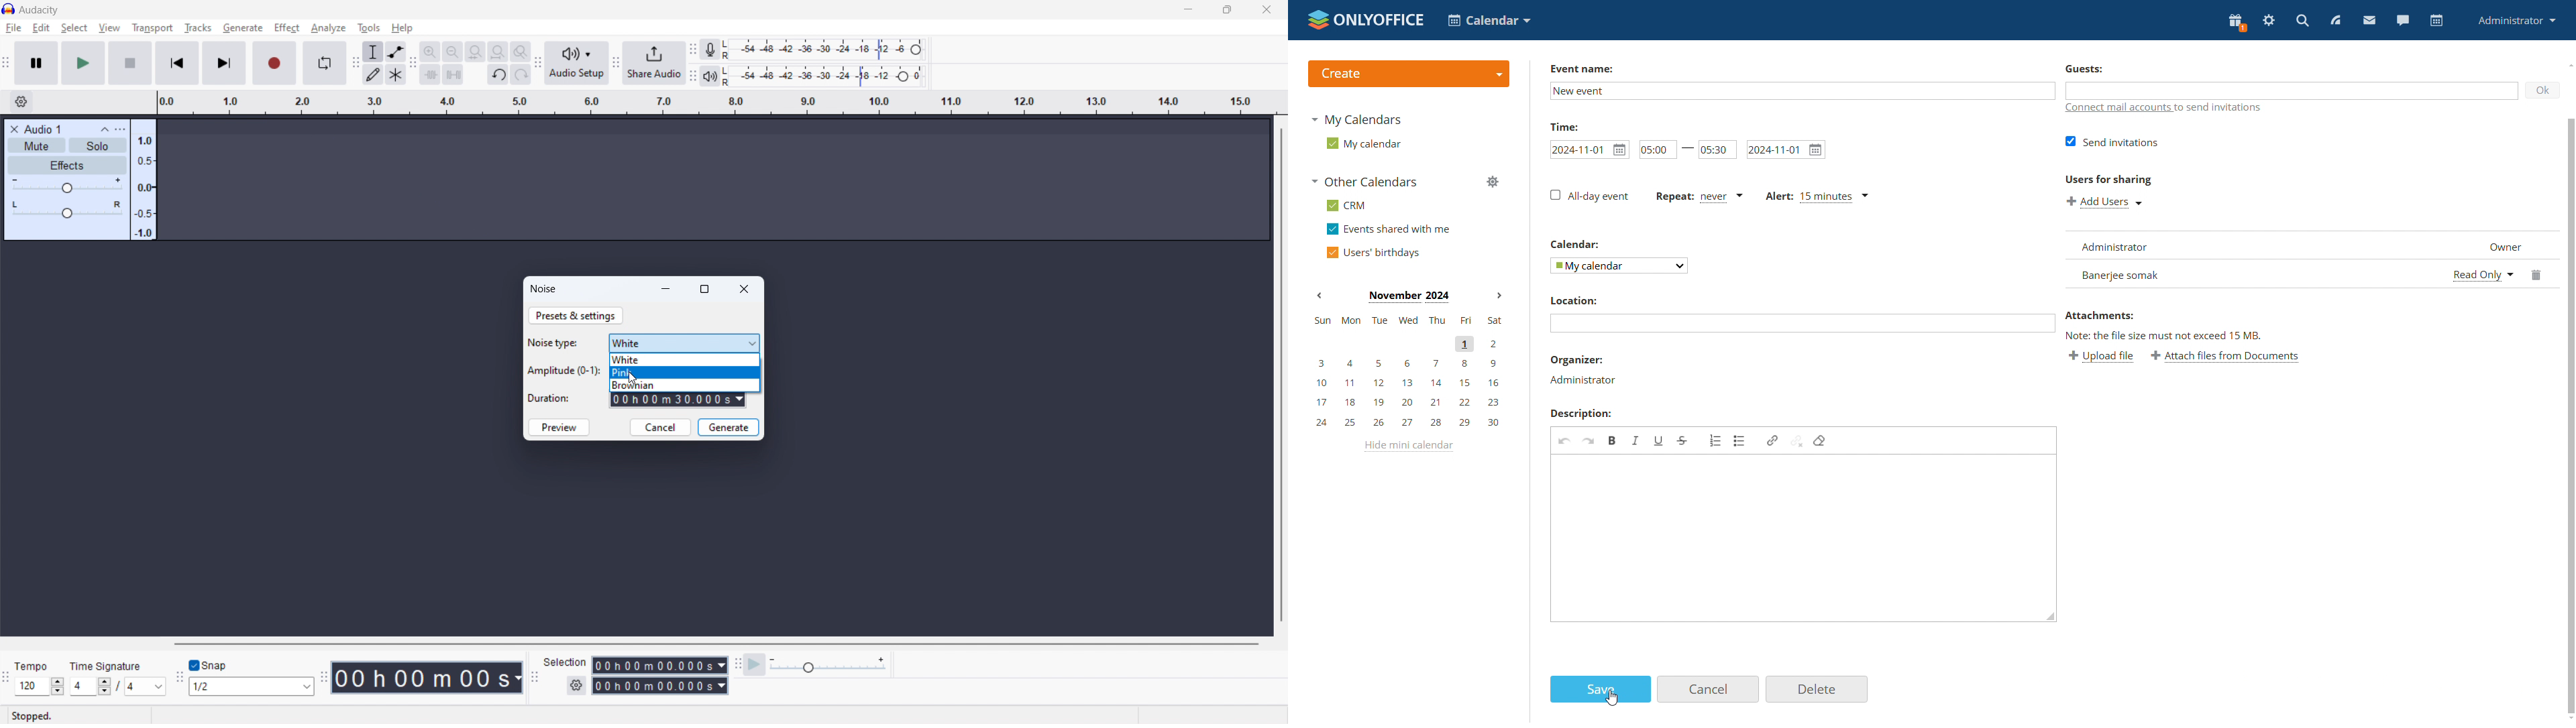 Image resolution: width=2576 pixels, height=728 pixels. Describe the element at coordinates (498, 52) in the screenshot. I see `fit project to width` at that location.